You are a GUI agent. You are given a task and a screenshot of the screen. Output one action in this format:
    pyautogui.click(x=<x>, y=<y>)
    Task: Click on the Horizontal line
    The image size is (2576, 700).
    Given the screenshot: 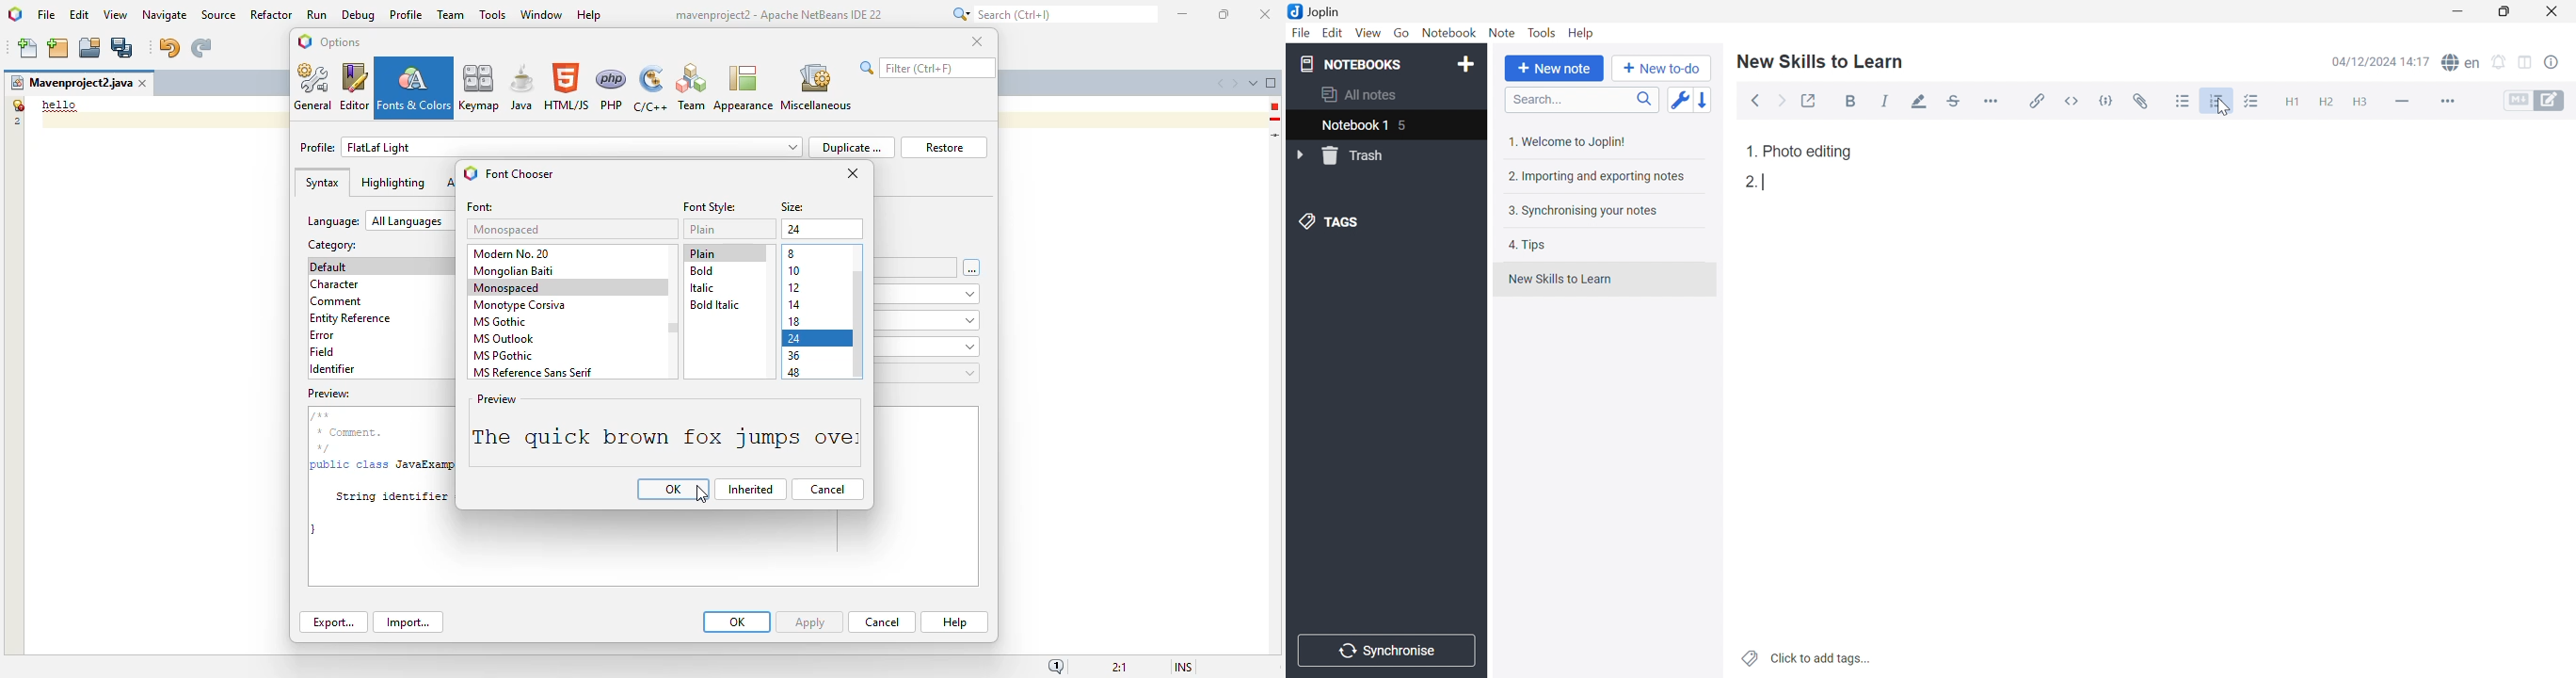 What is the action you would take?
    pyautogui.click(x=2404, y=100)
    